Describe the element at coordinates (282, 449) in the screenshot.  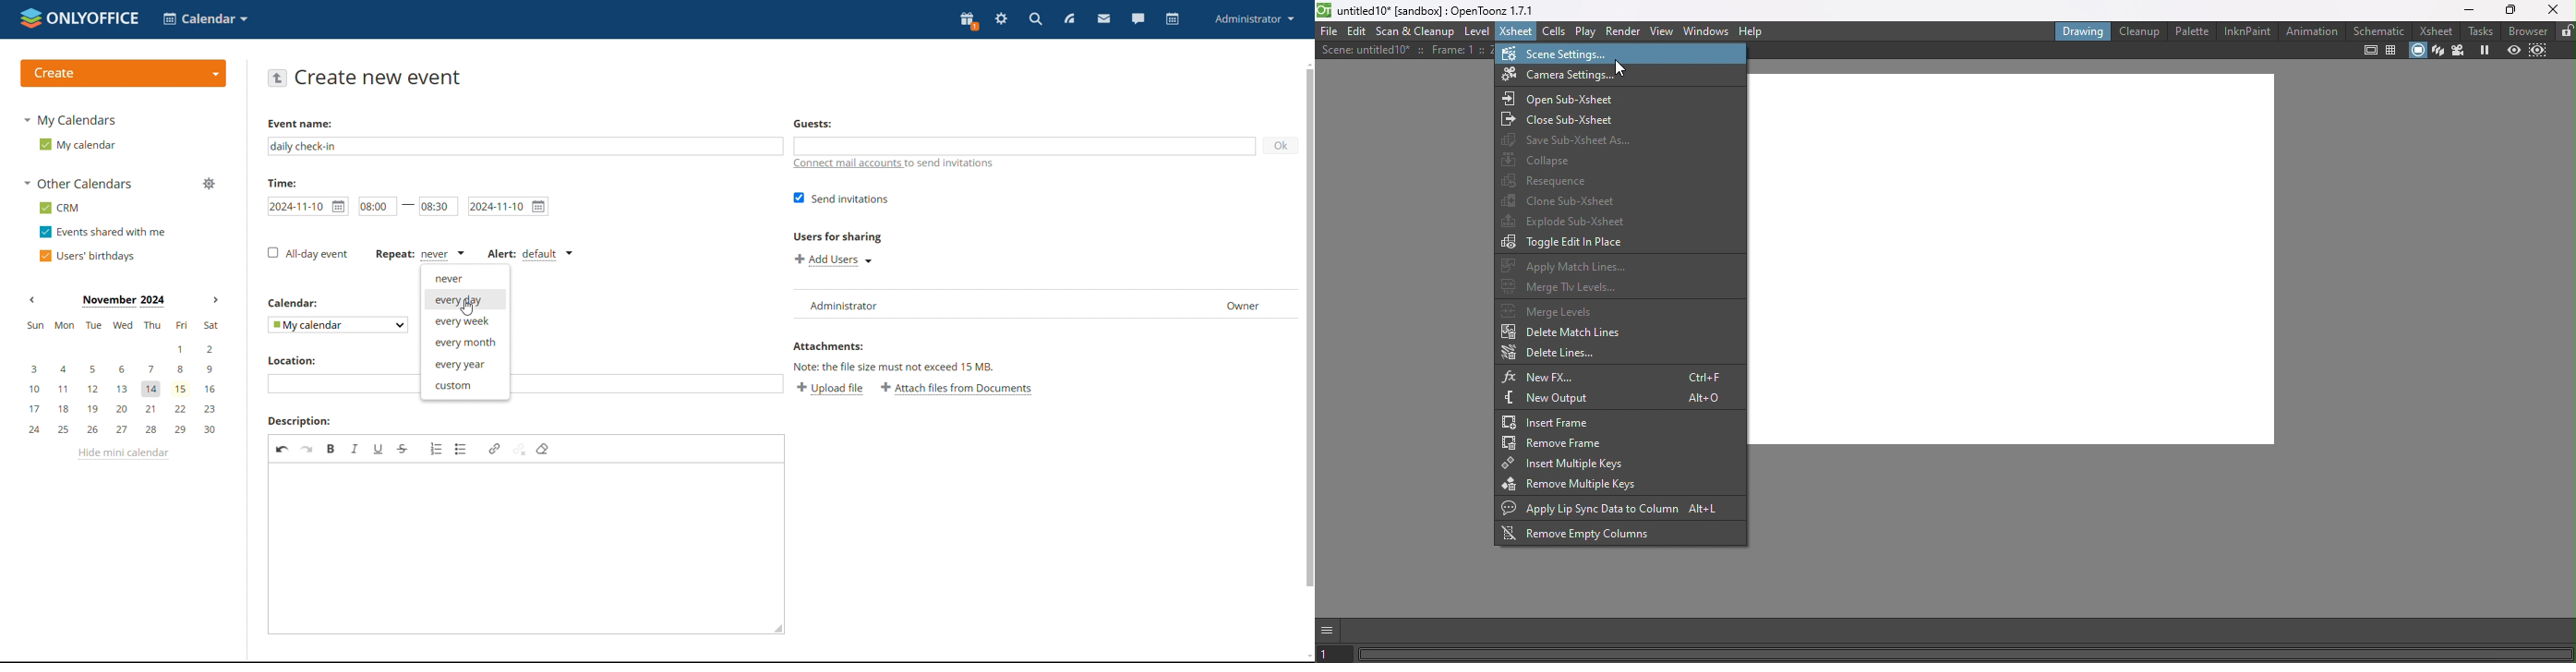
I see `undo` at that location.